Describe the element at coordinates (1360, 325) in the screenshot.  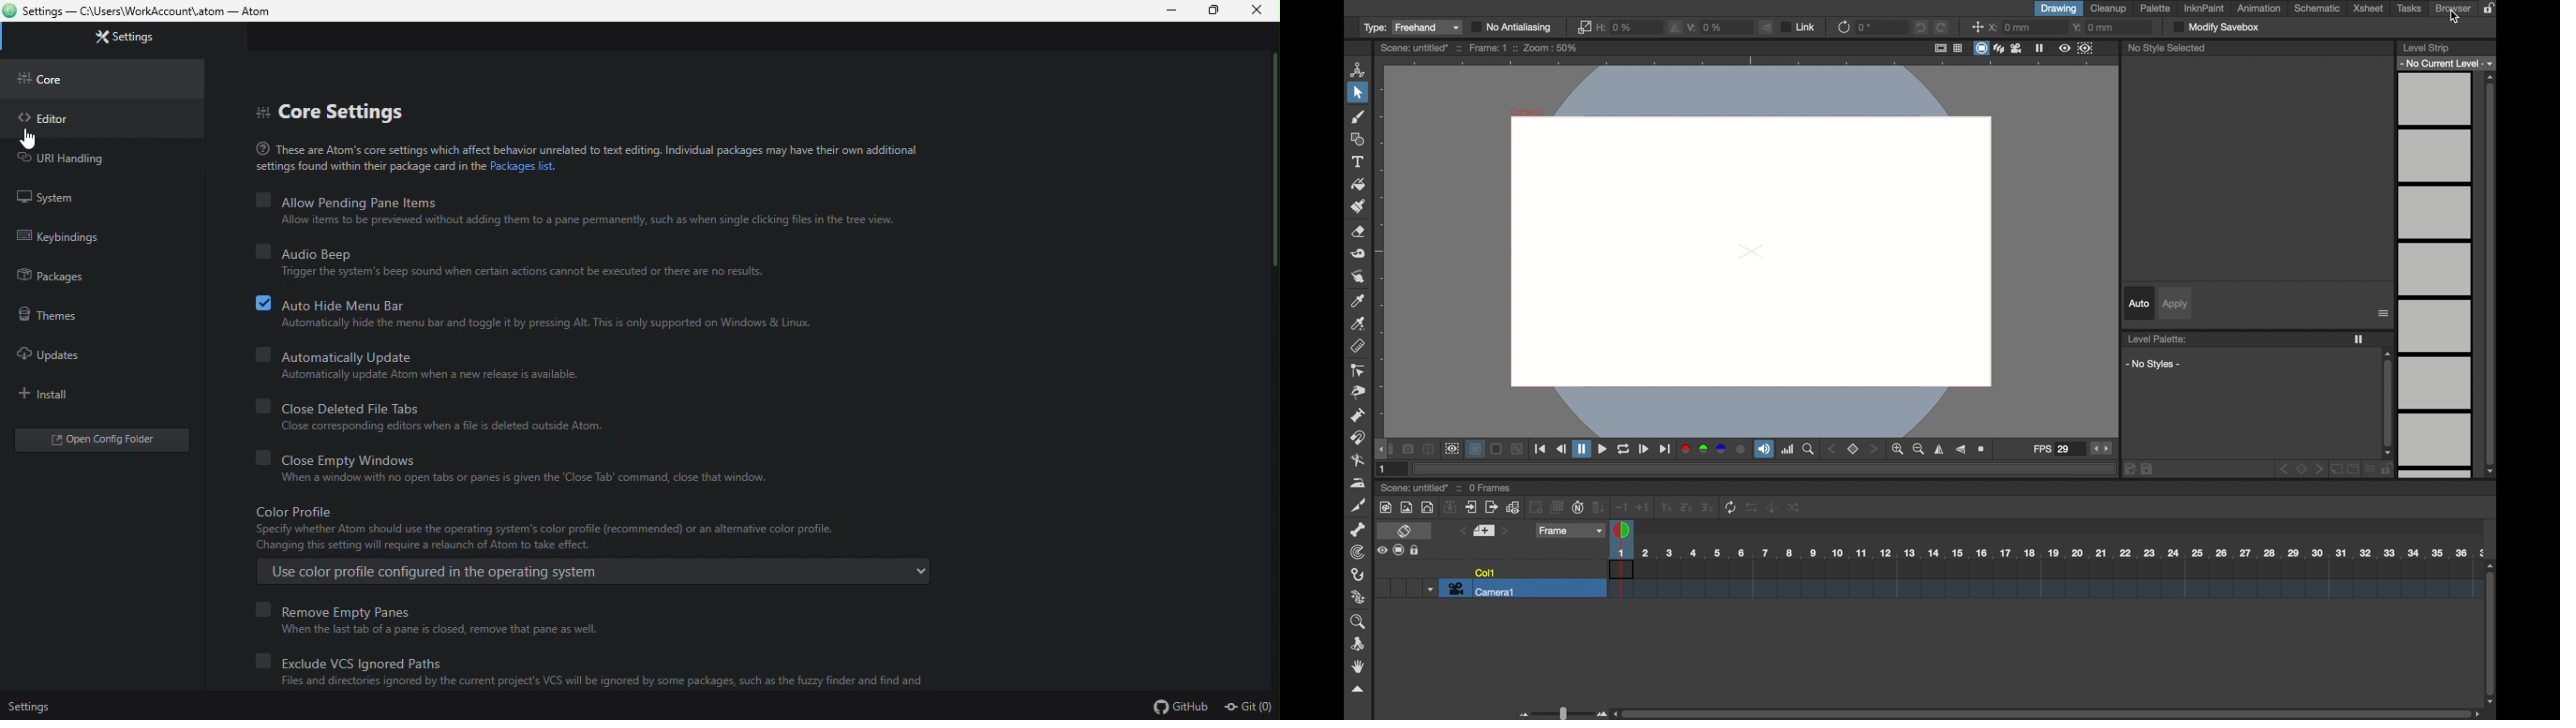
I see `rgb color picker tool` at that location.